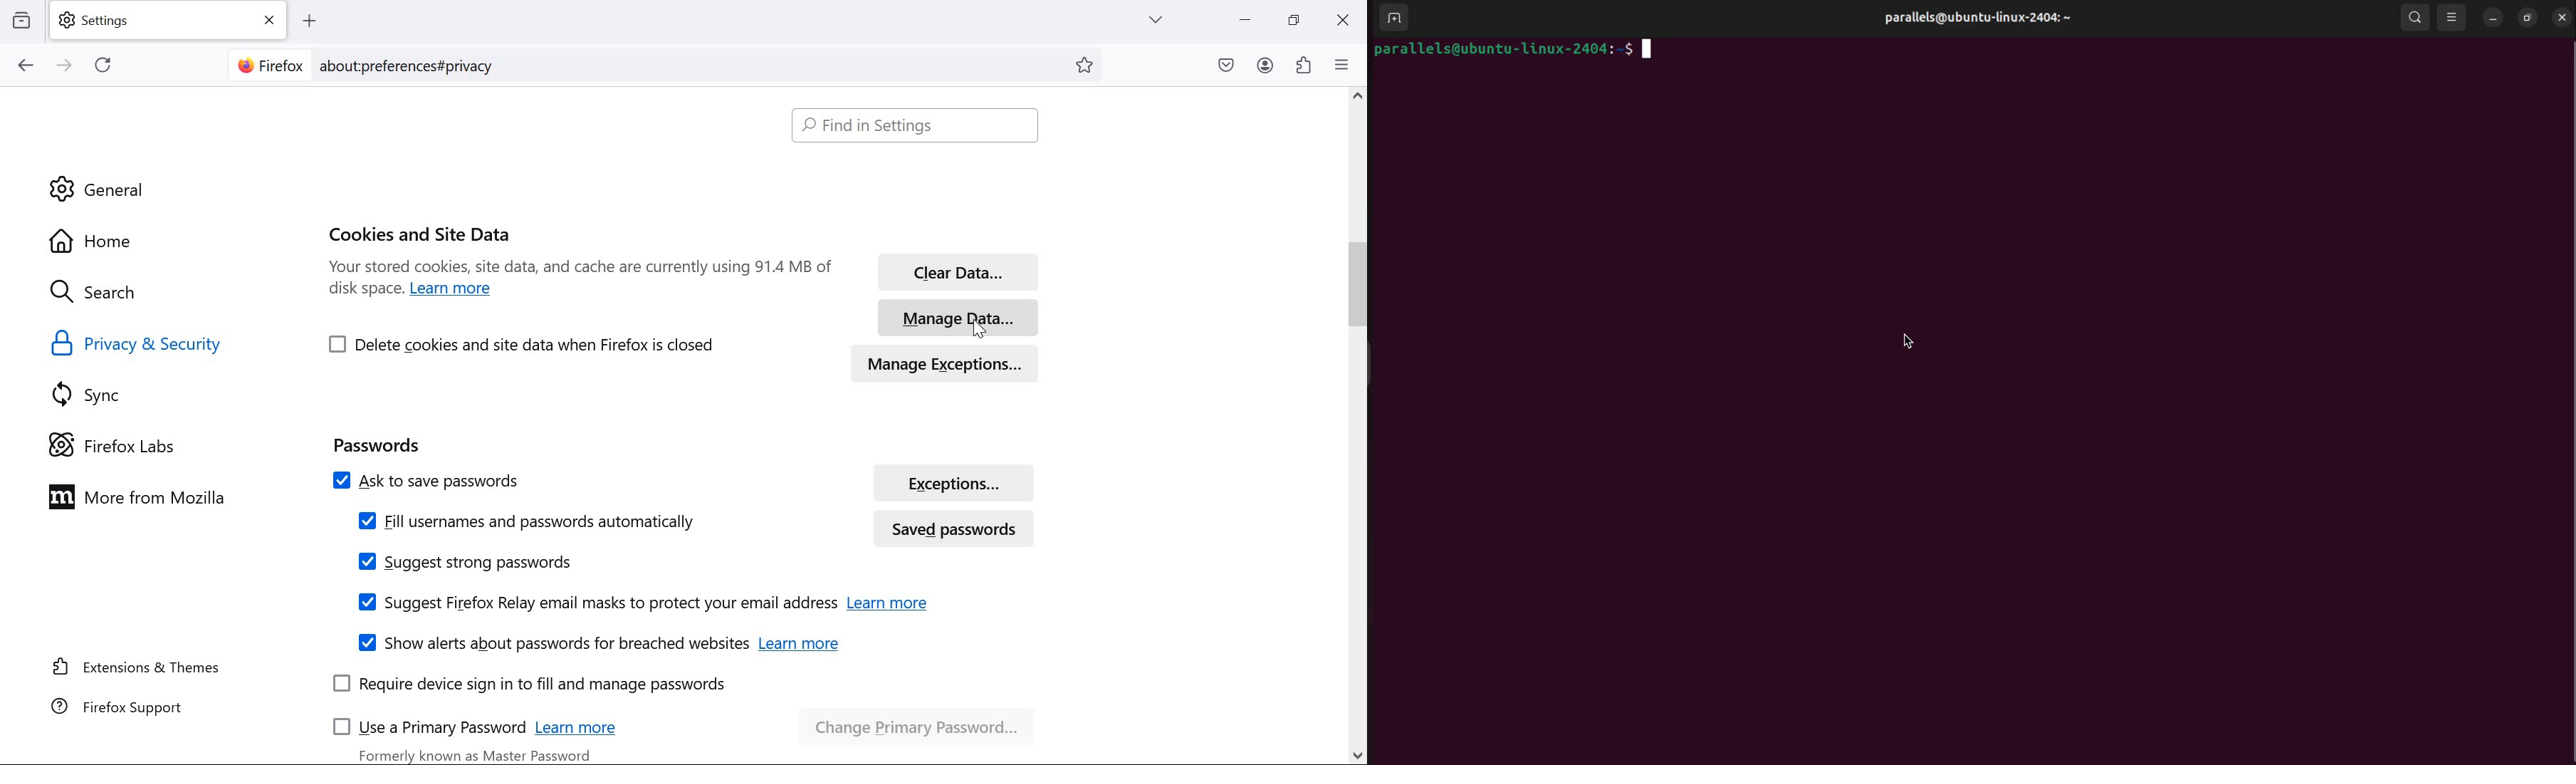 This screenshot has width=2576, height=784. What do you see at coordinates (525, 521) in the screenshot?
I see `Fill usernames and passwords automatically` at bounding box center [525, 521].